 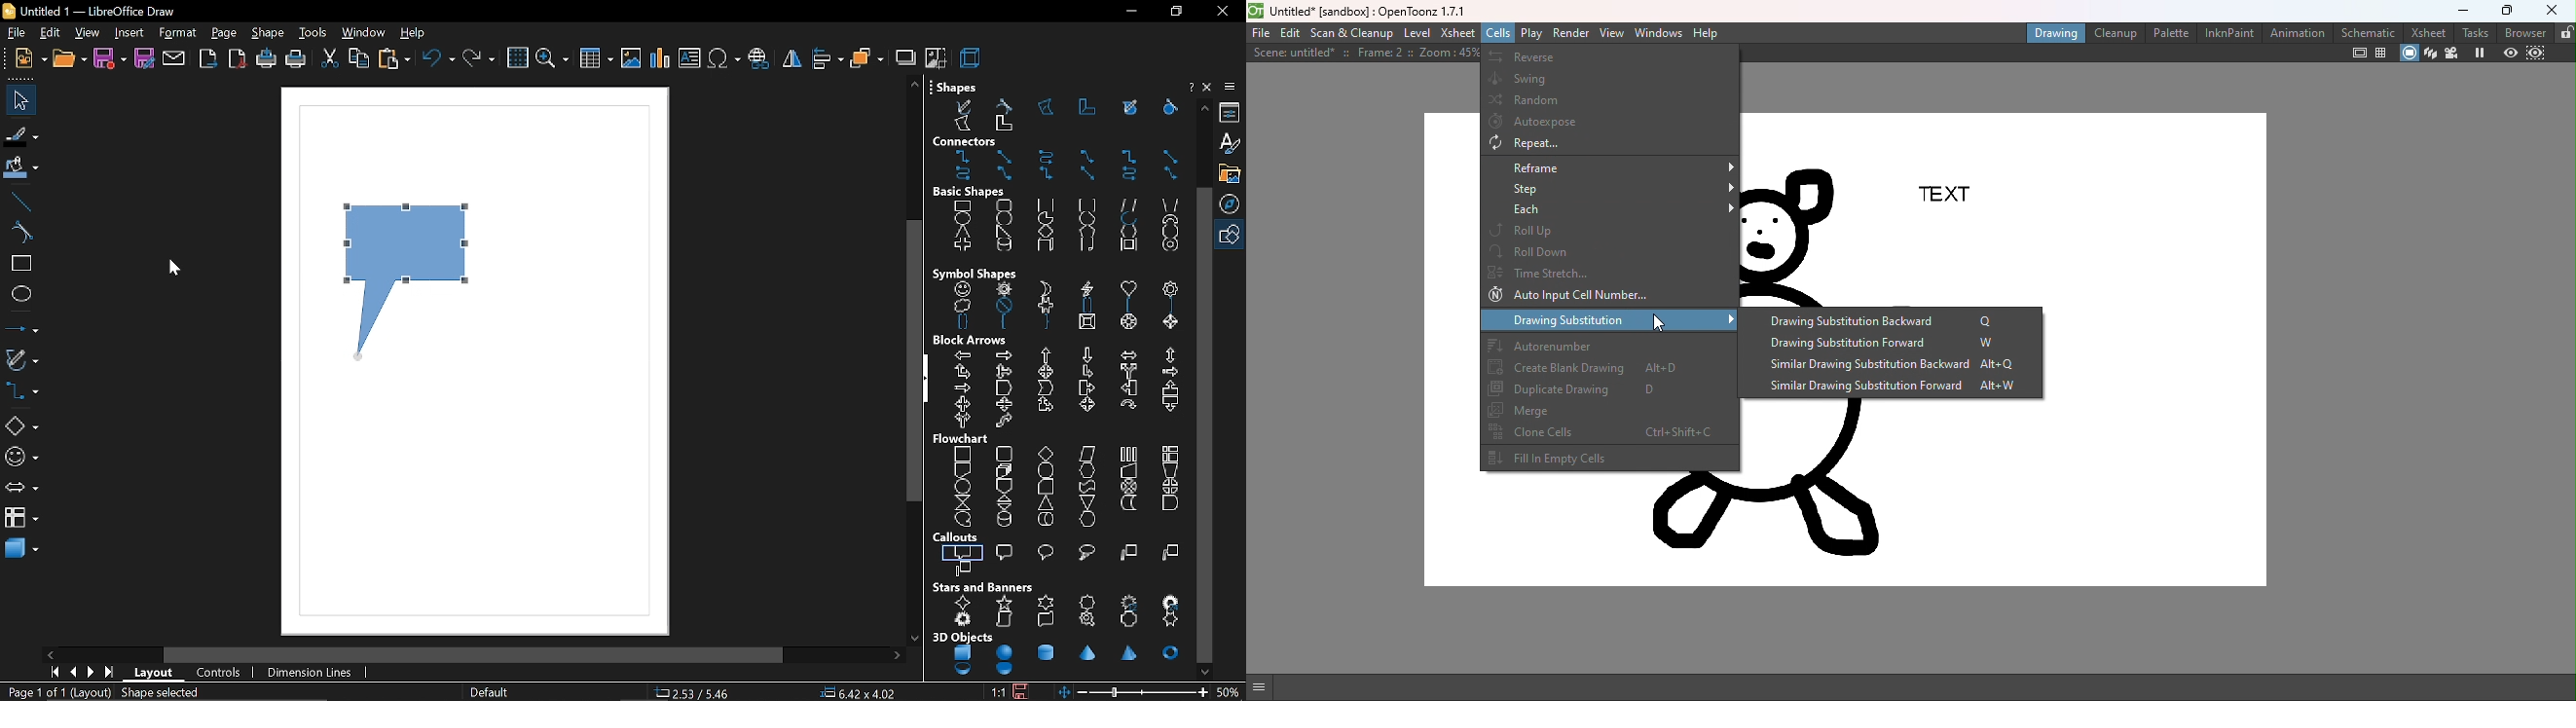 I want to click on terminator, so click(x=1044, y=470).